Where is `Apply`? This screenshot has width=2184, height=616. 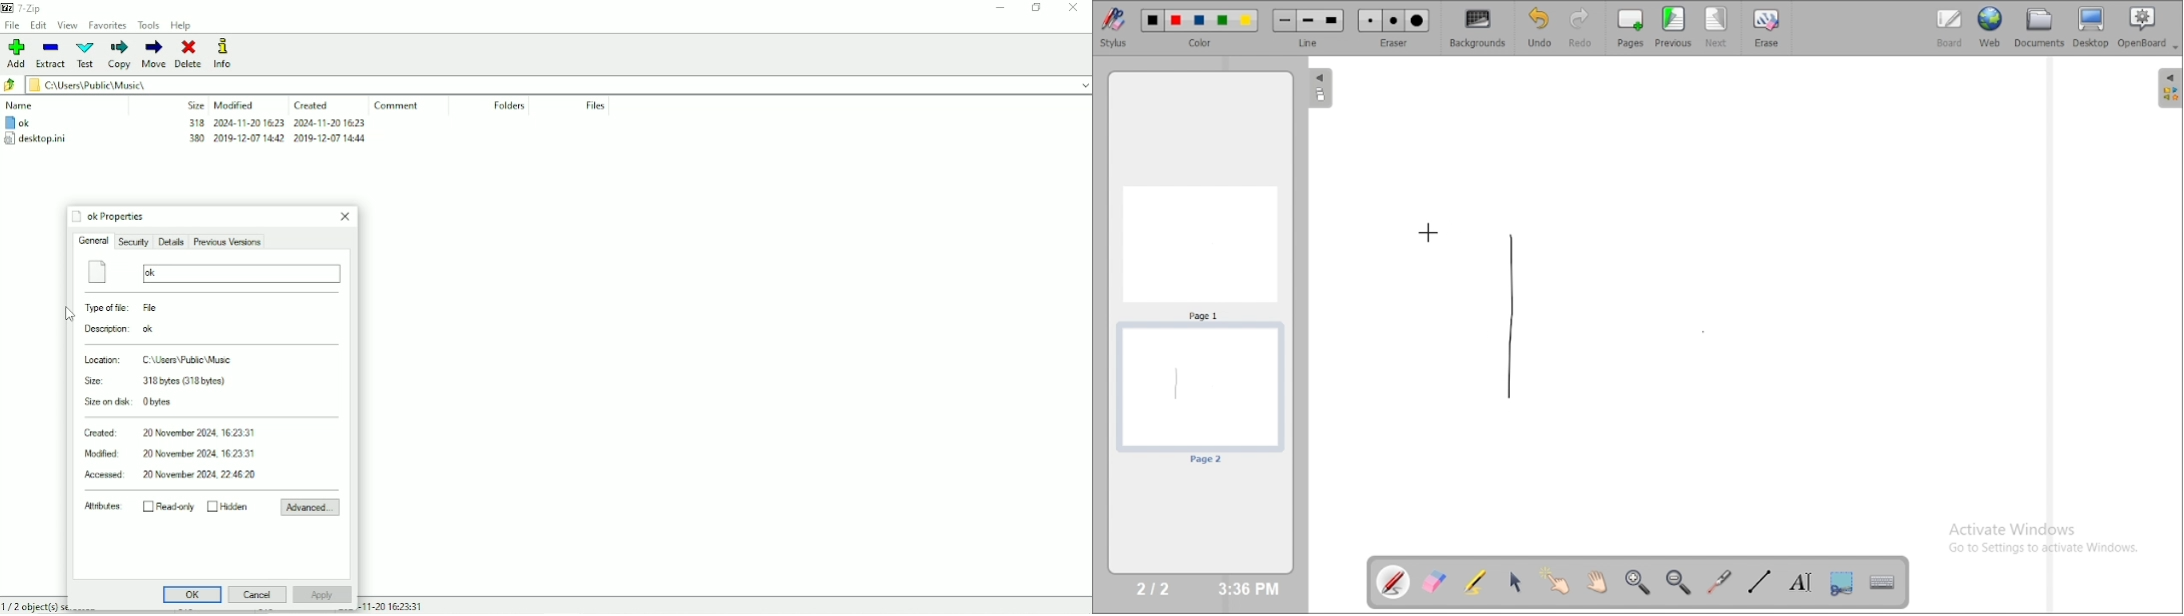
Apply is located at coordinates (322, 594).